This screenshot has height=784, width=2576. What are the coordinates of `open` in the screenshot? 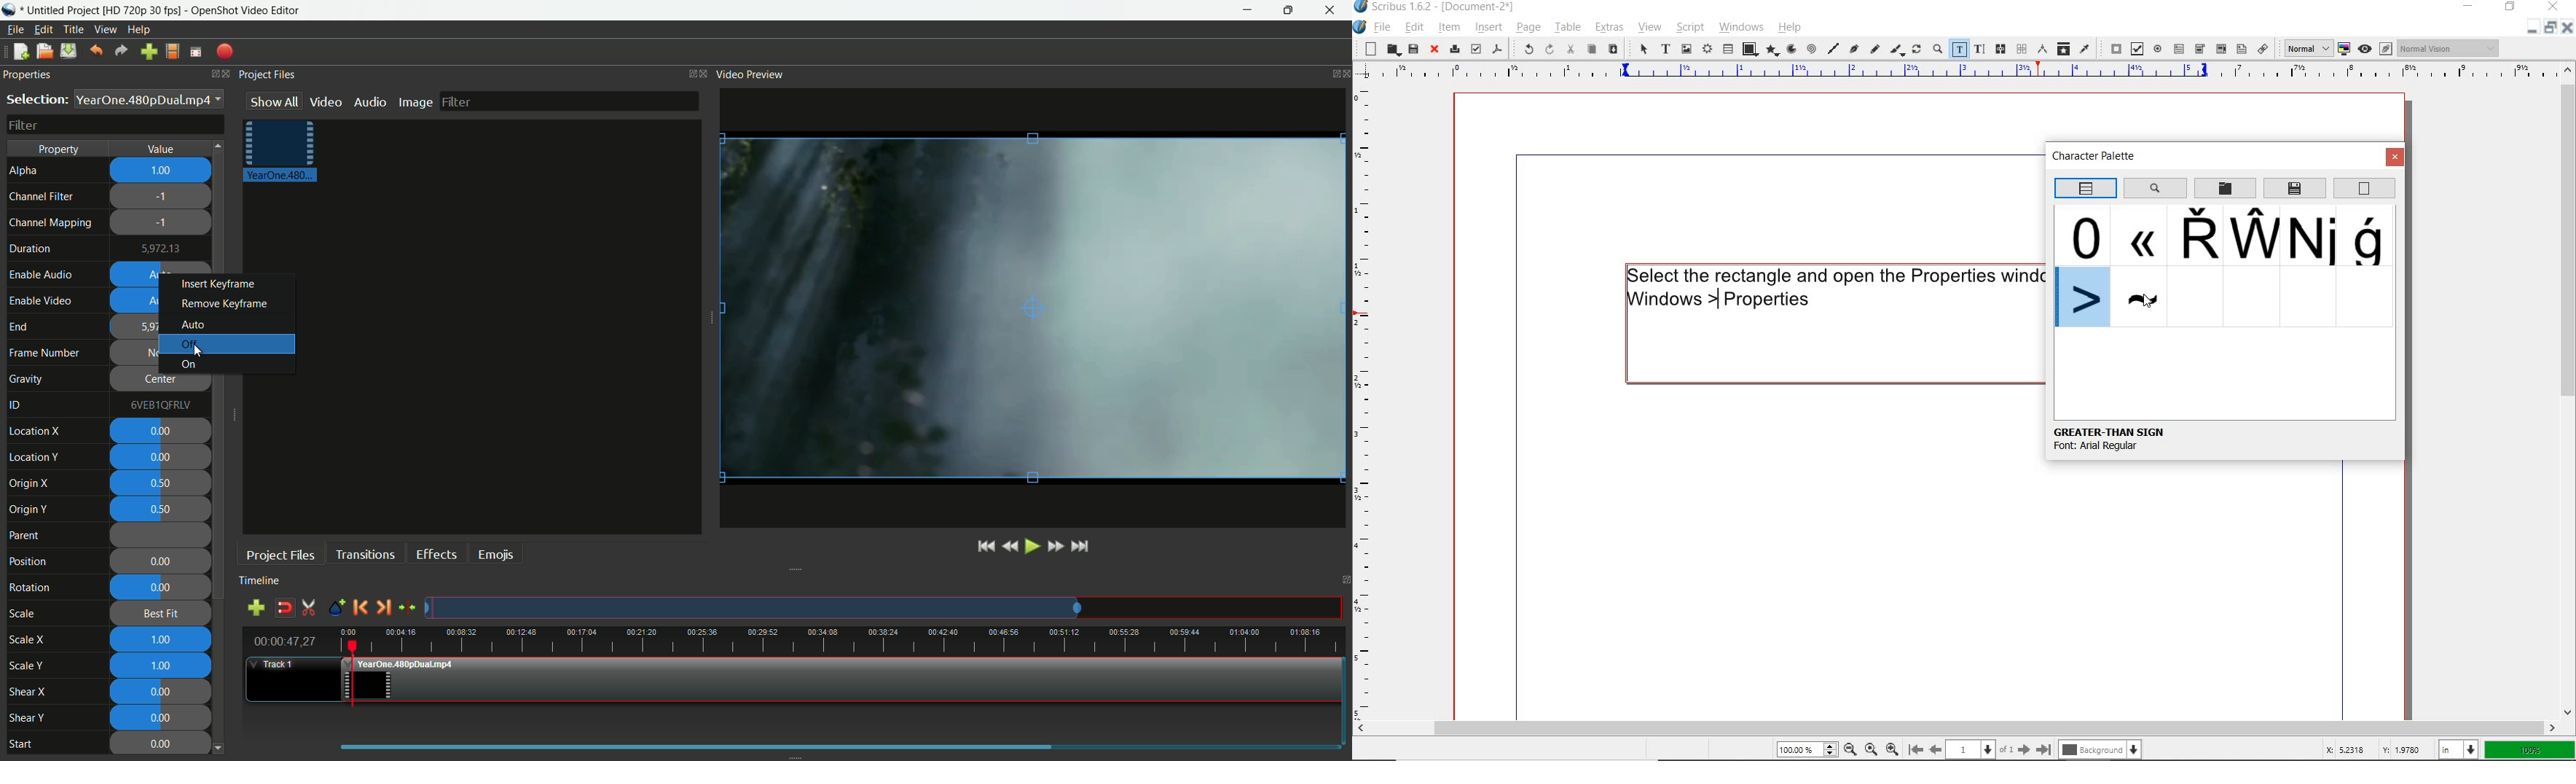 It's located at (1391, 49).